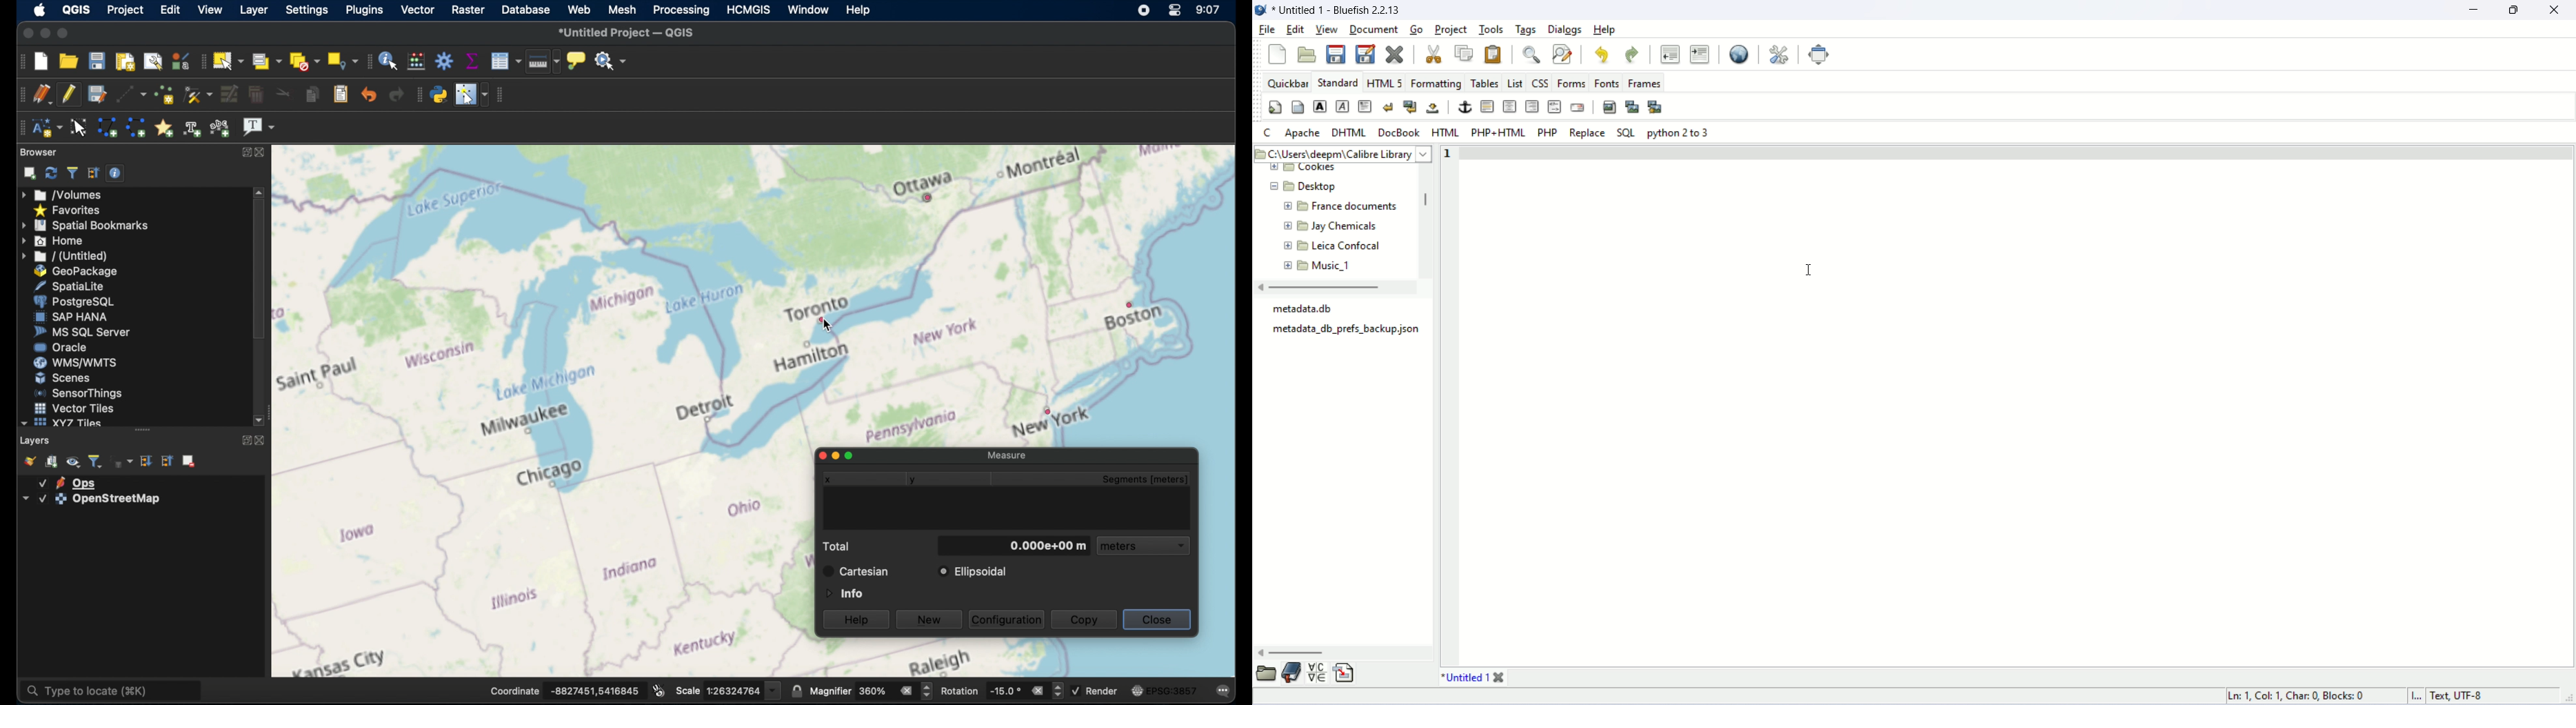 This screenshot has height=728, width=2576. Describe the element at coordinates (1338, 654) in the screenshot. I see `scroll bar` at that location.